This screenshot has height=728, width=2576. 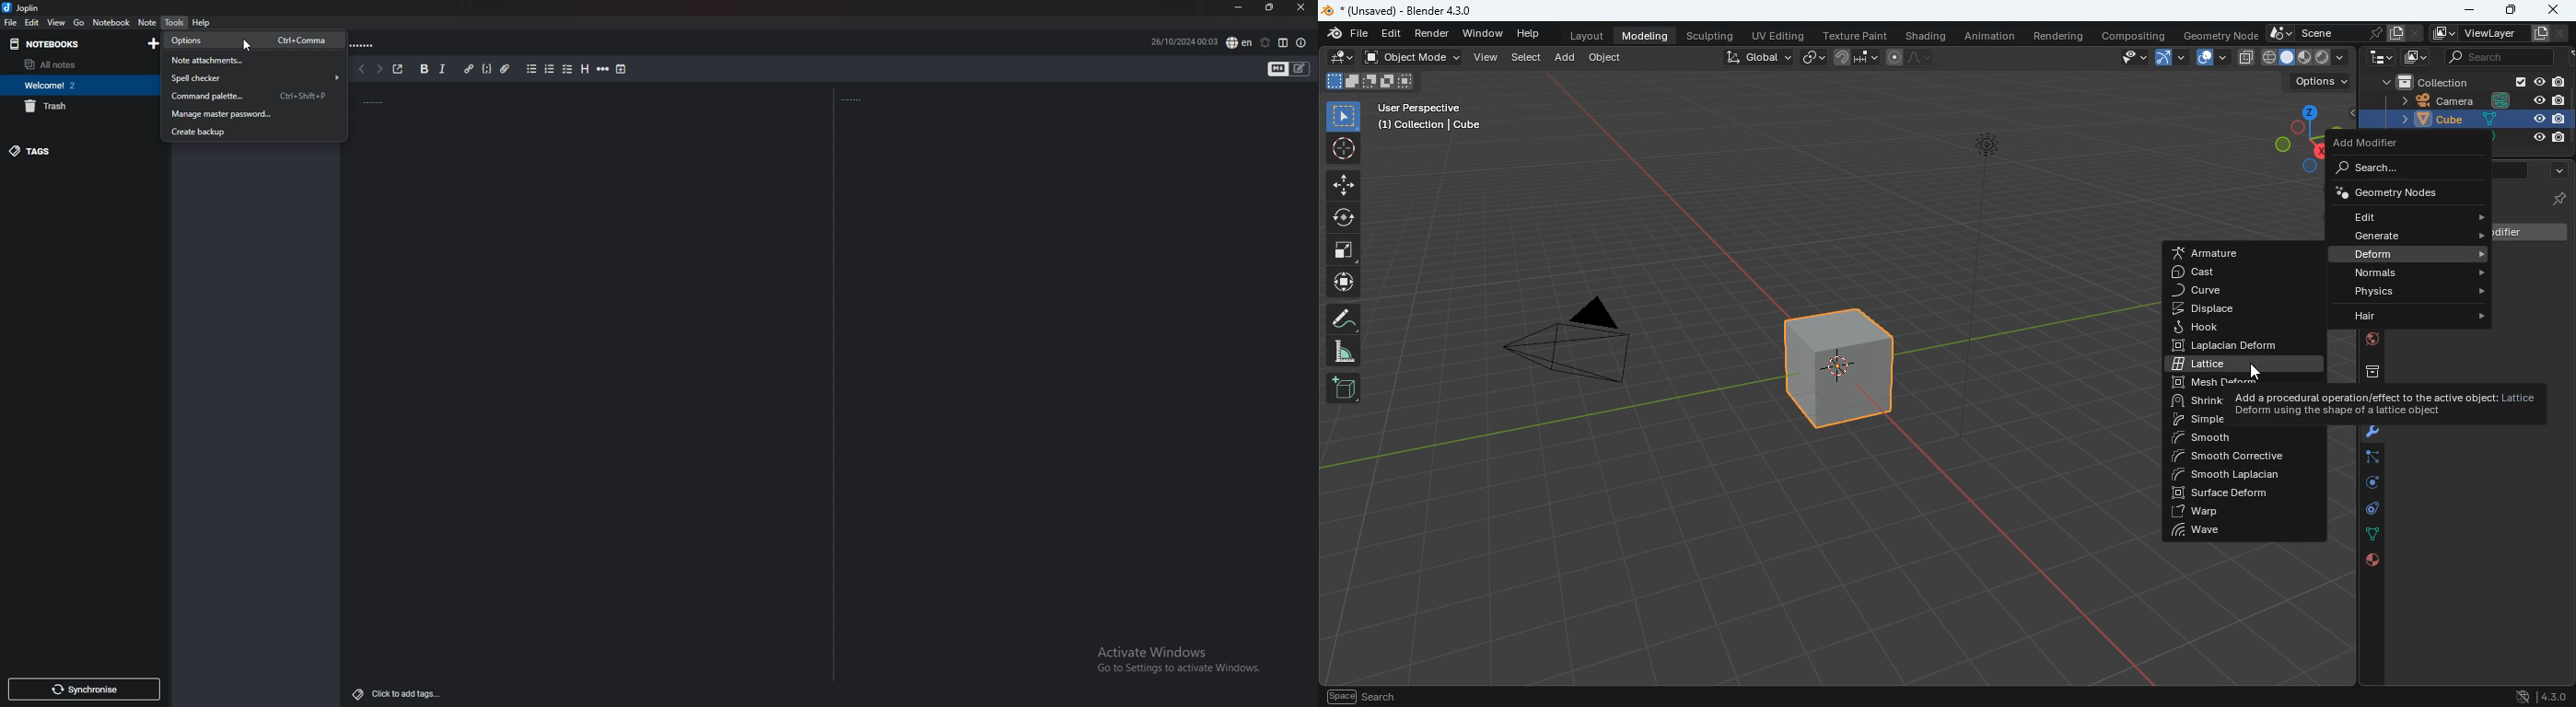 What do you see at coordinates (1267, 43) in the screenshot?
I see `set alarm` at bounding box center [1267, 43].